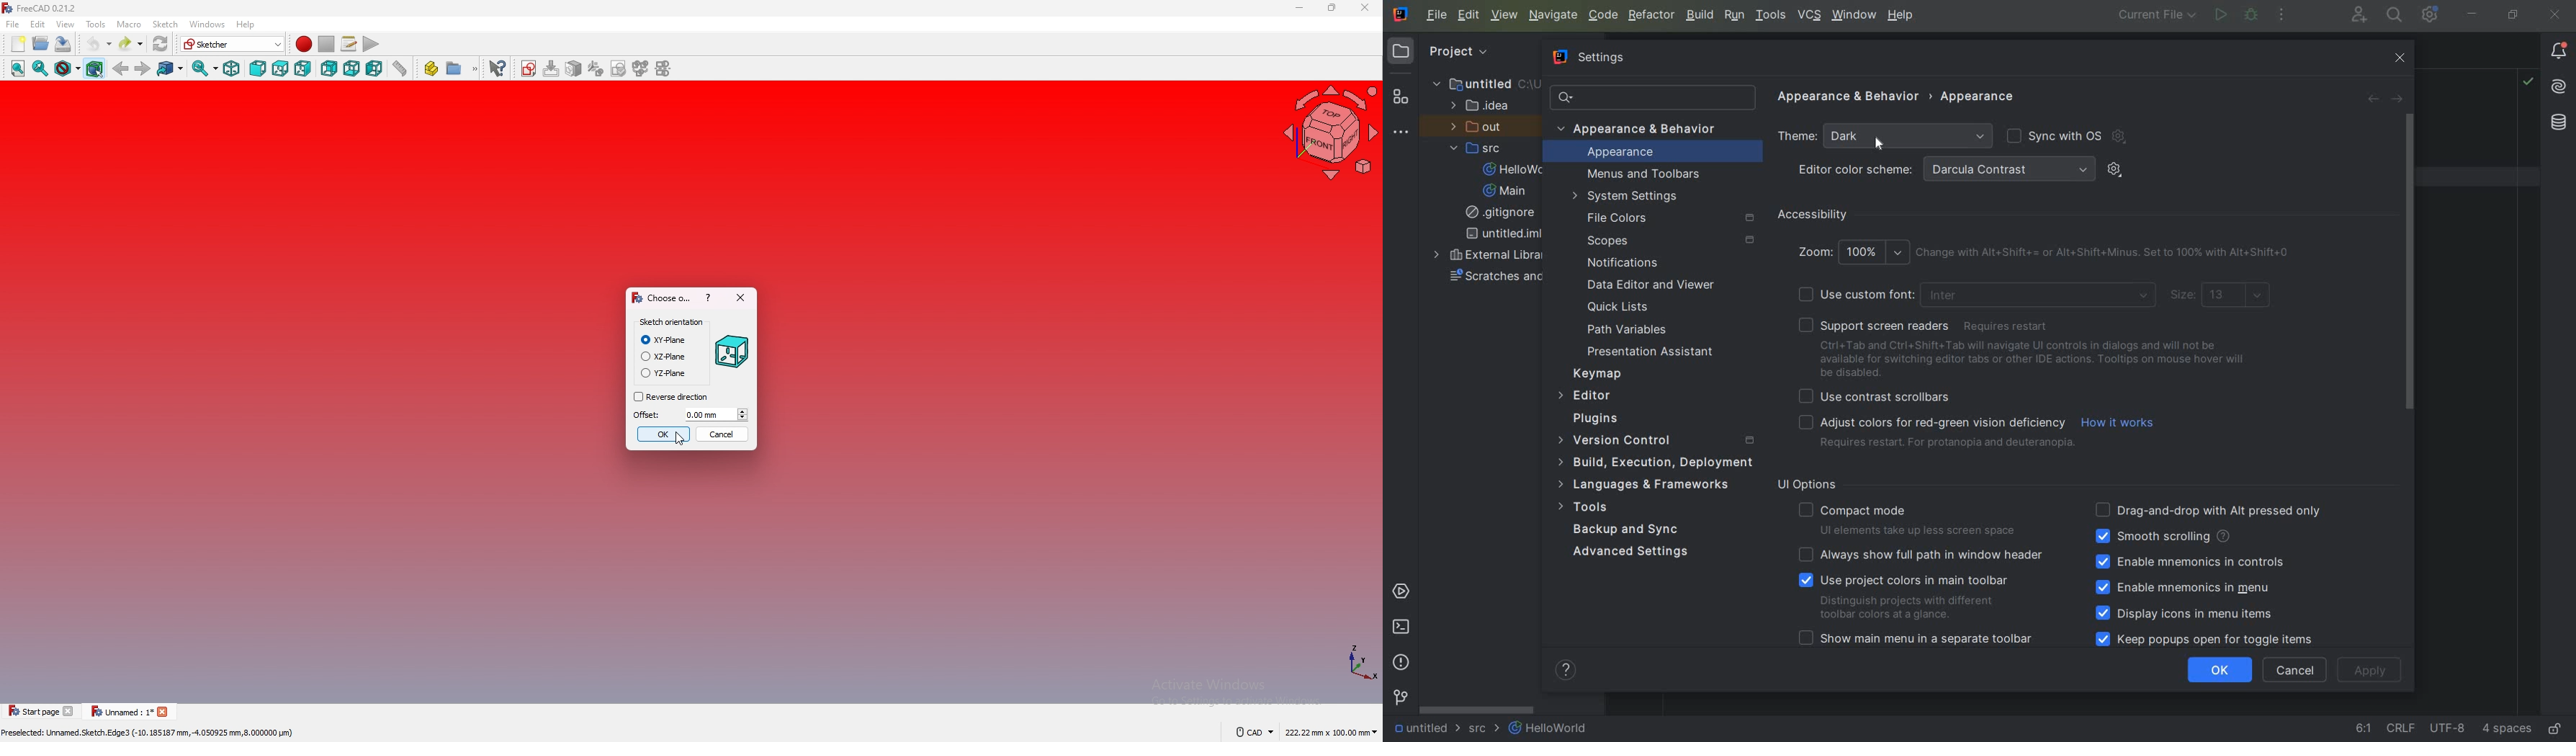 The height and width of the screenshot is (756, 2576). Describe the element at coordinates (66, 24) in the screenshot. I see `view` at that location.